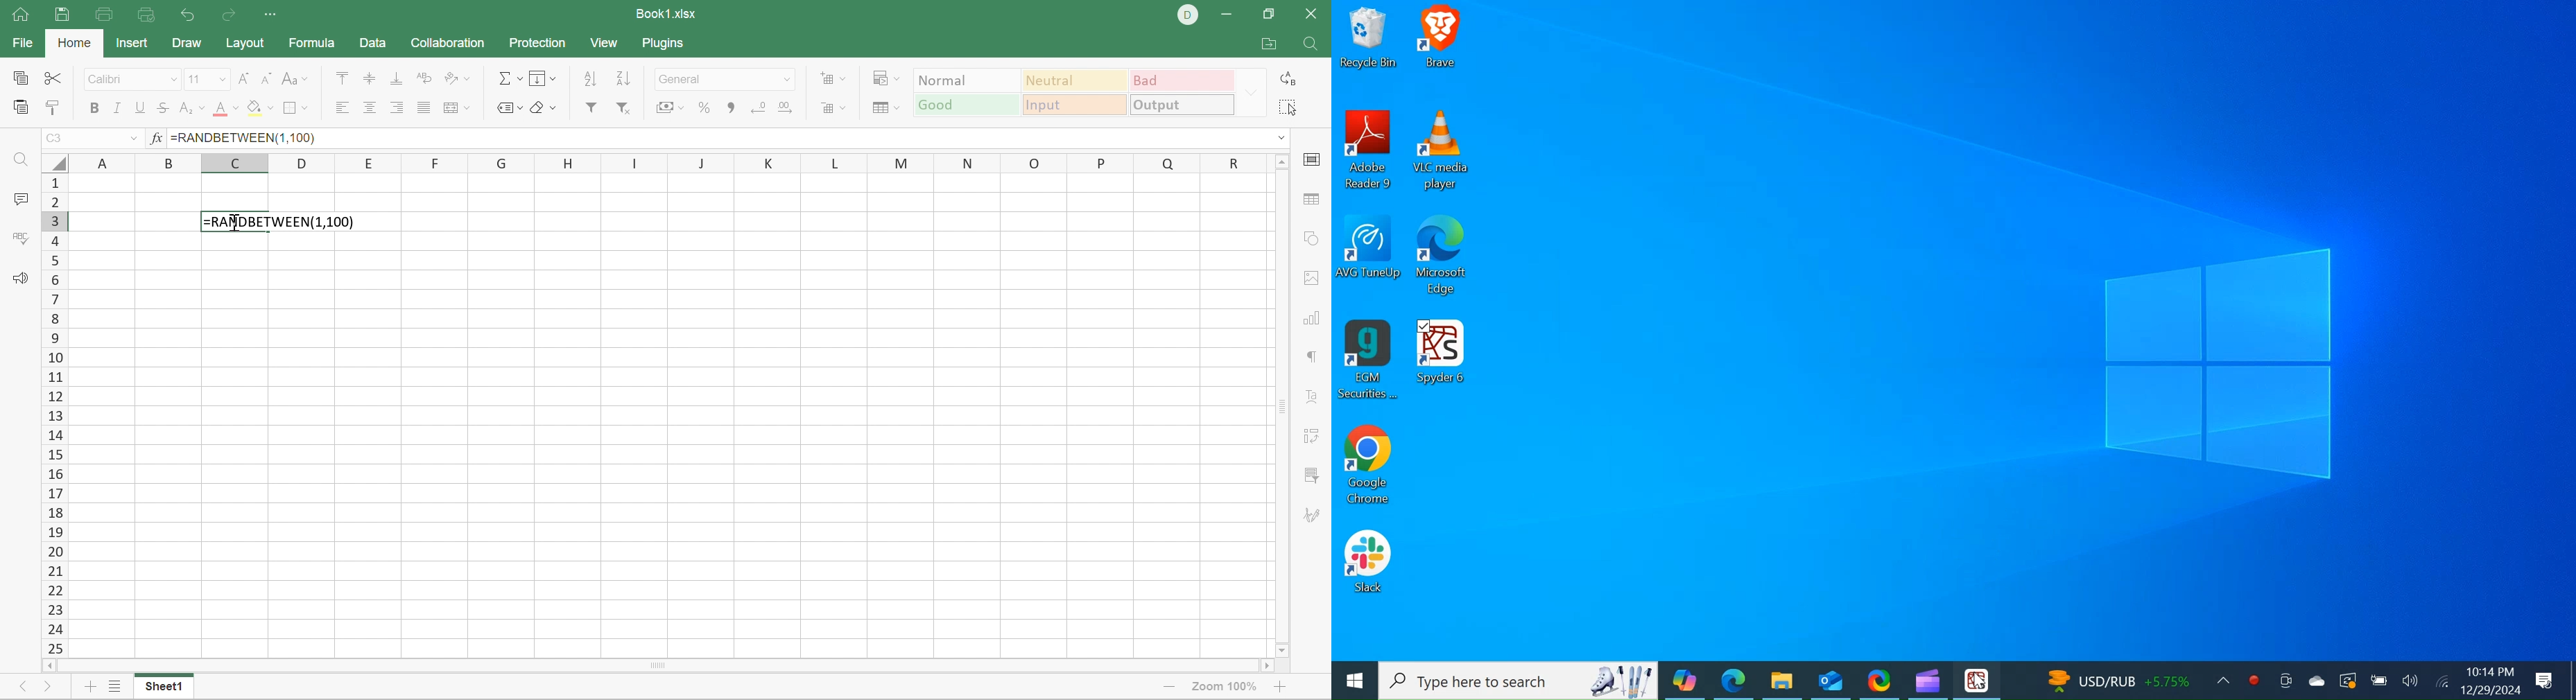 This screenshot has height=700, width=2576. What do you see at coordinates (1265, 666) in the screenshot?
I see `Scroll Right` at bounding box center [1265, 666].